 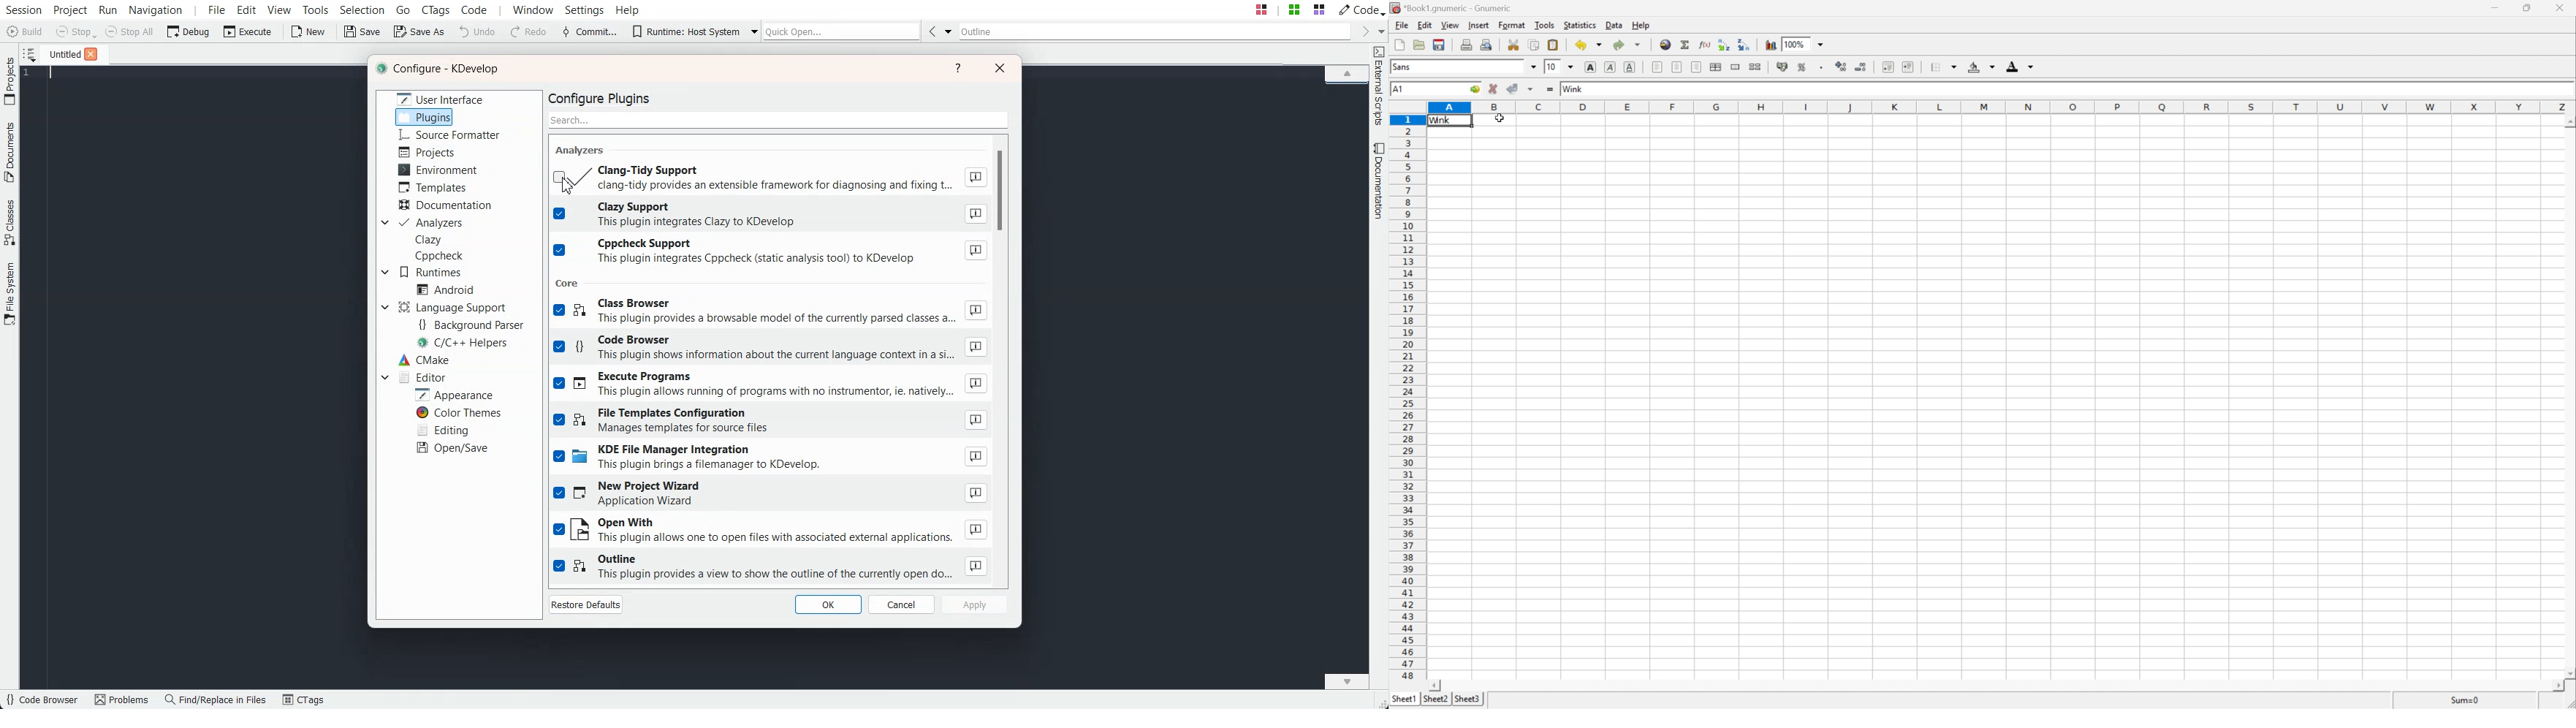 What do you see at coordinates (42, 700) in the screenshot?
I see `Code Browser` at bounding box center [42, 700].